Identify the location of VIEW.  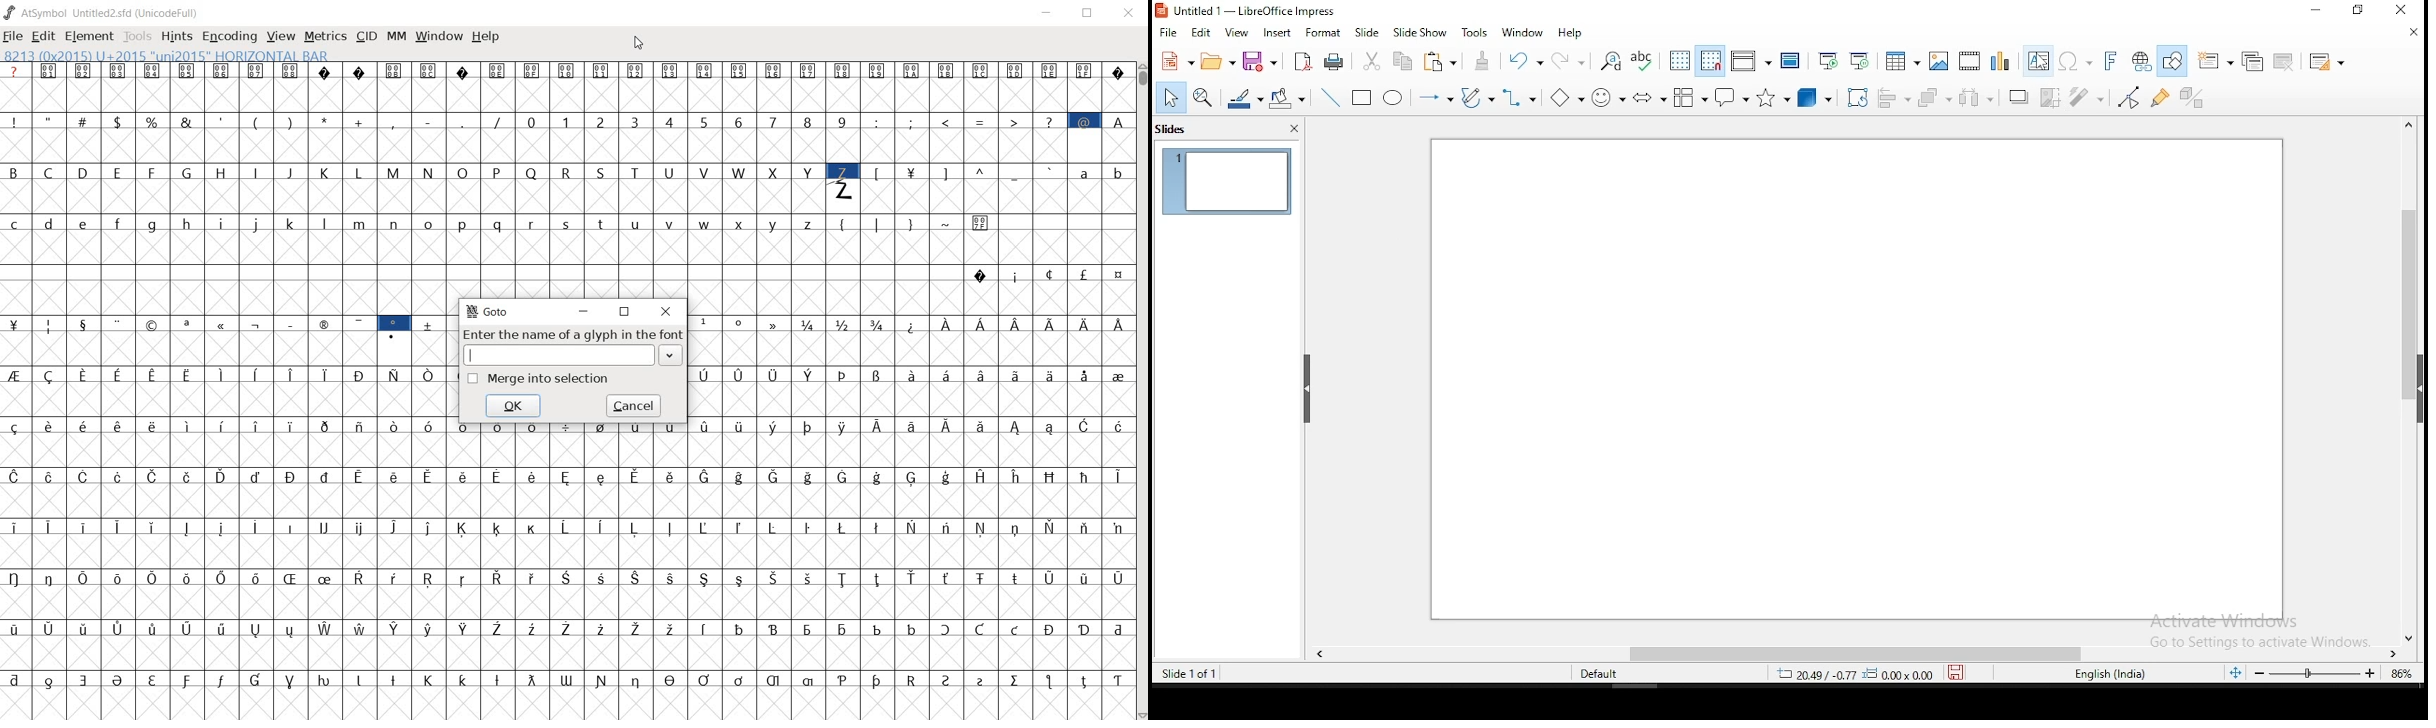
(281, 37).